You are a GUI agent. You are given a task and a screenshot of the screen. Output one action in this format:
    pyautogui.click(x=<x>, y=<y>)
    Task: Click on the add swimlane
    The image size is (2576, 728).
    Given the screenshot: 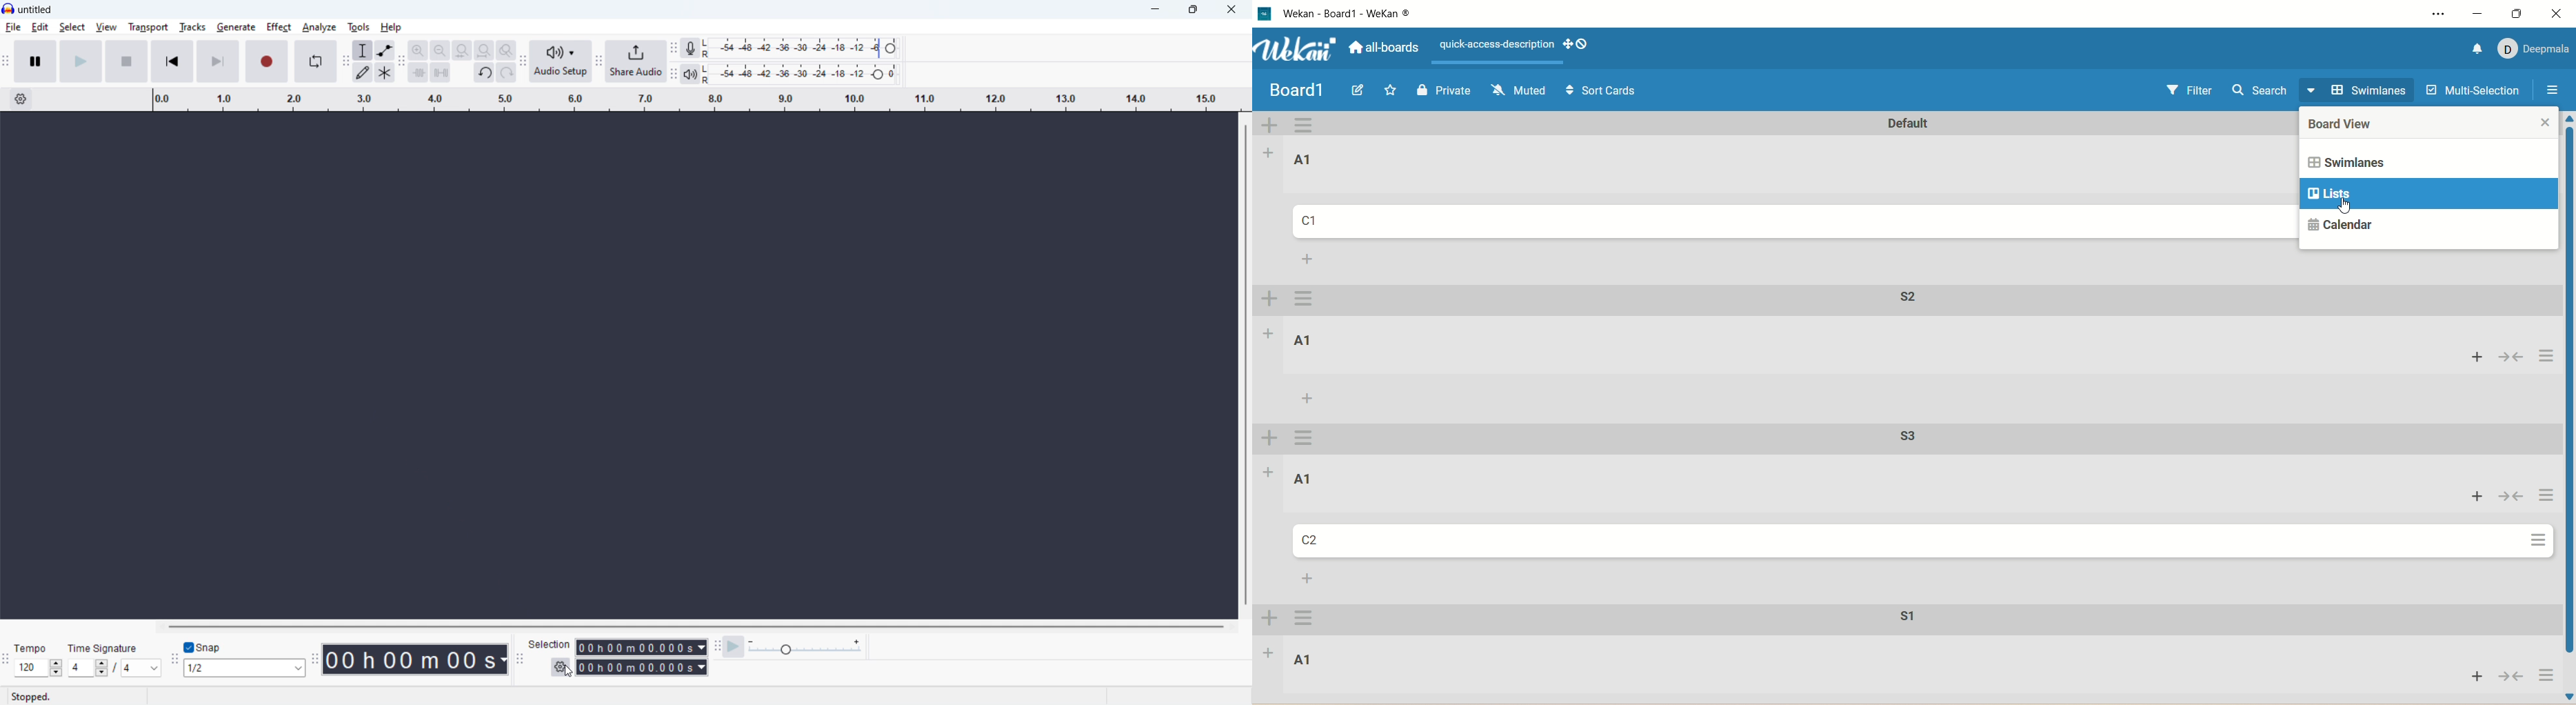 What is the action you would take?
    pyautogui.click(x=1268, y=619)
    